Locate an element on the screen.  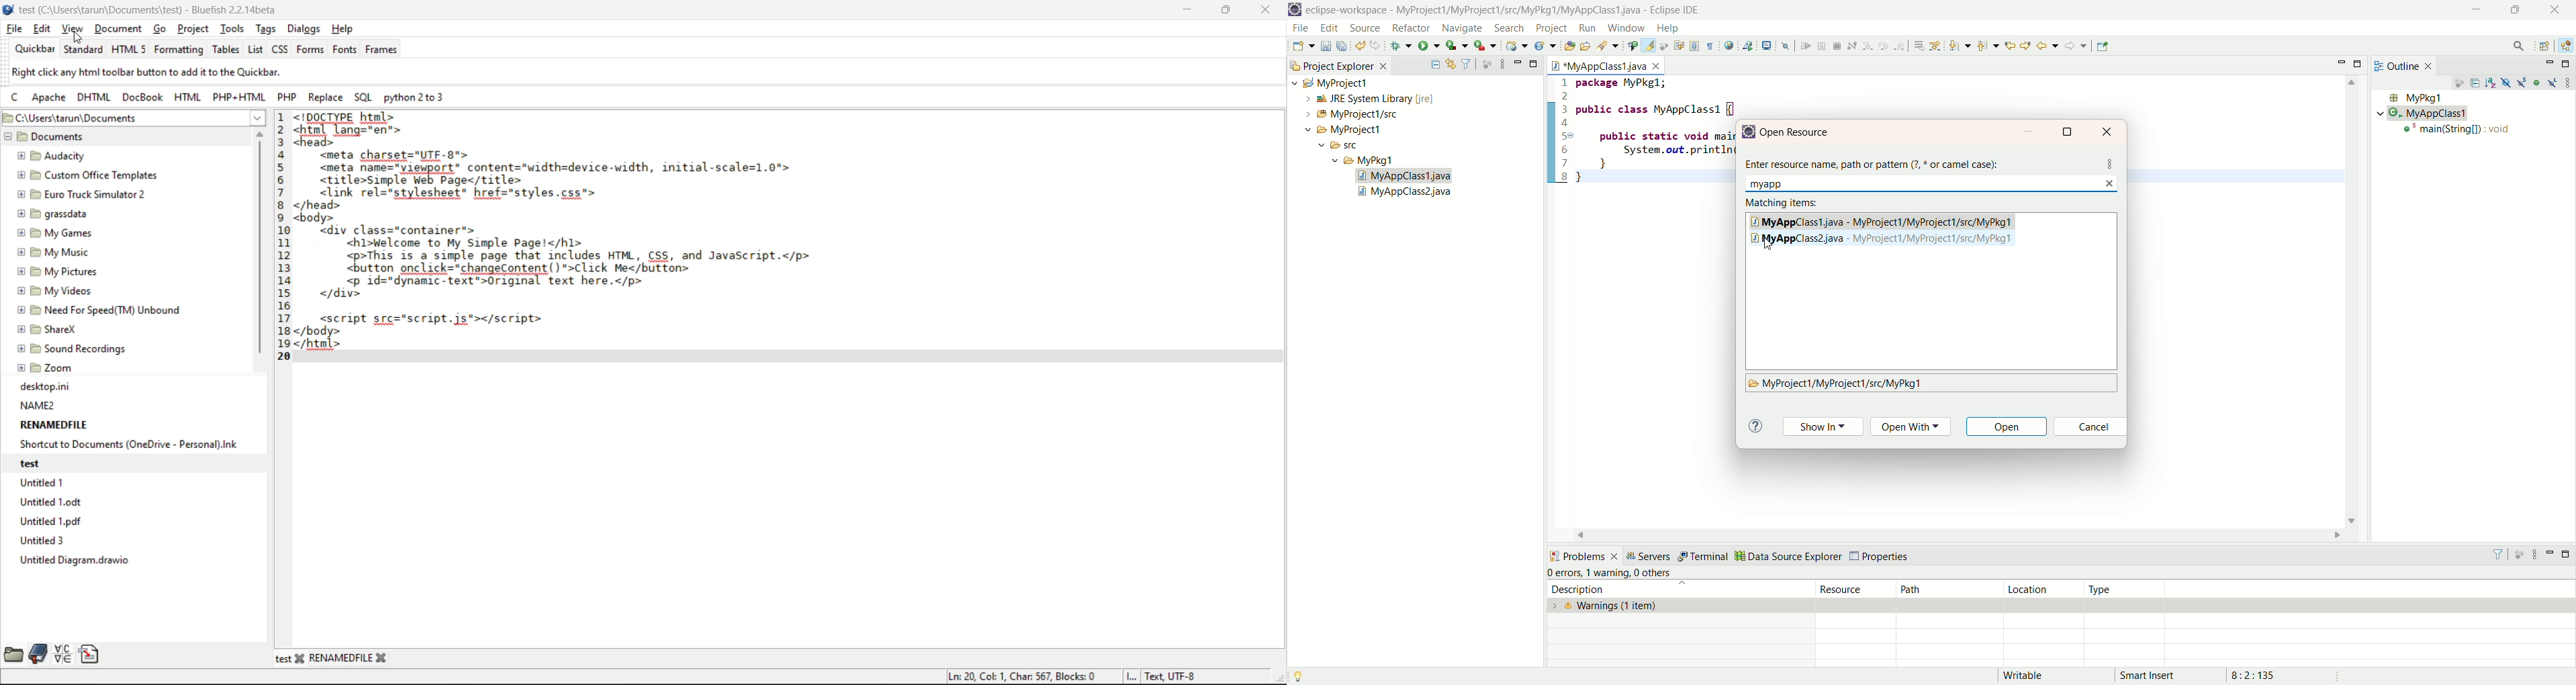
bookmarks is located at coordinates (39, 656).